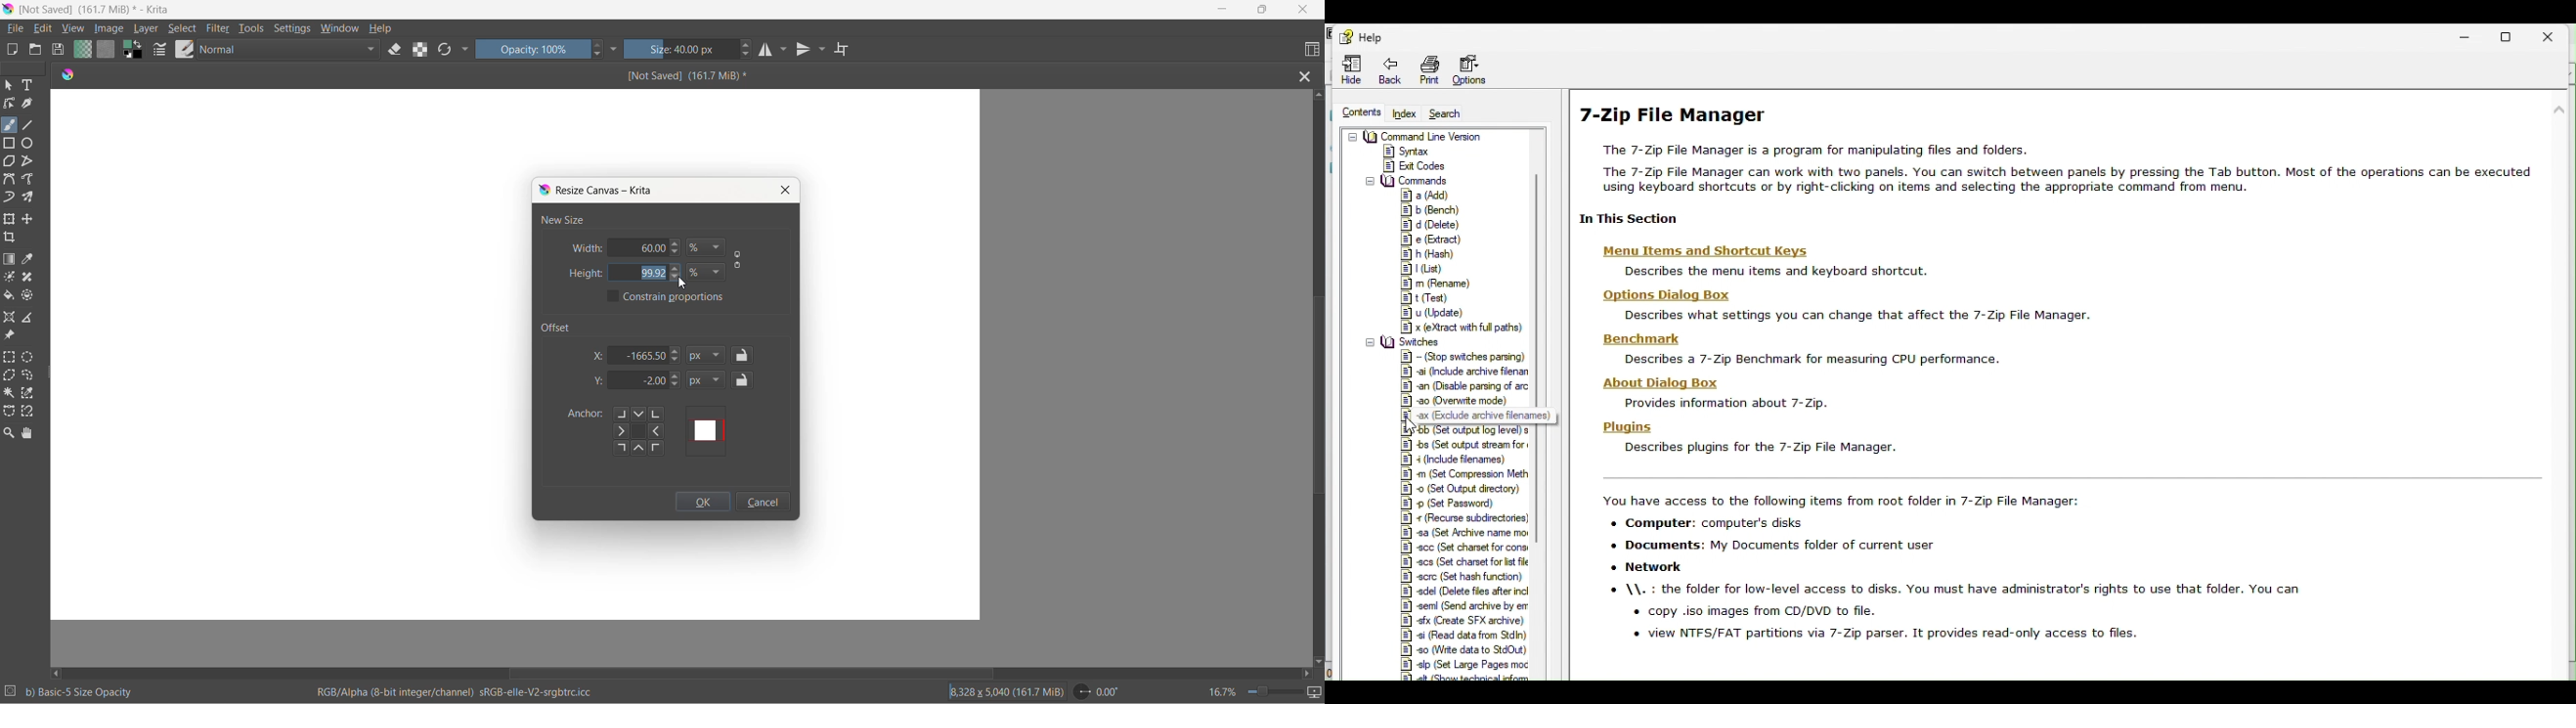  Describe the element at coordinates (676, 361) in the screenshot. I see `decrement x-axis value` at that location.